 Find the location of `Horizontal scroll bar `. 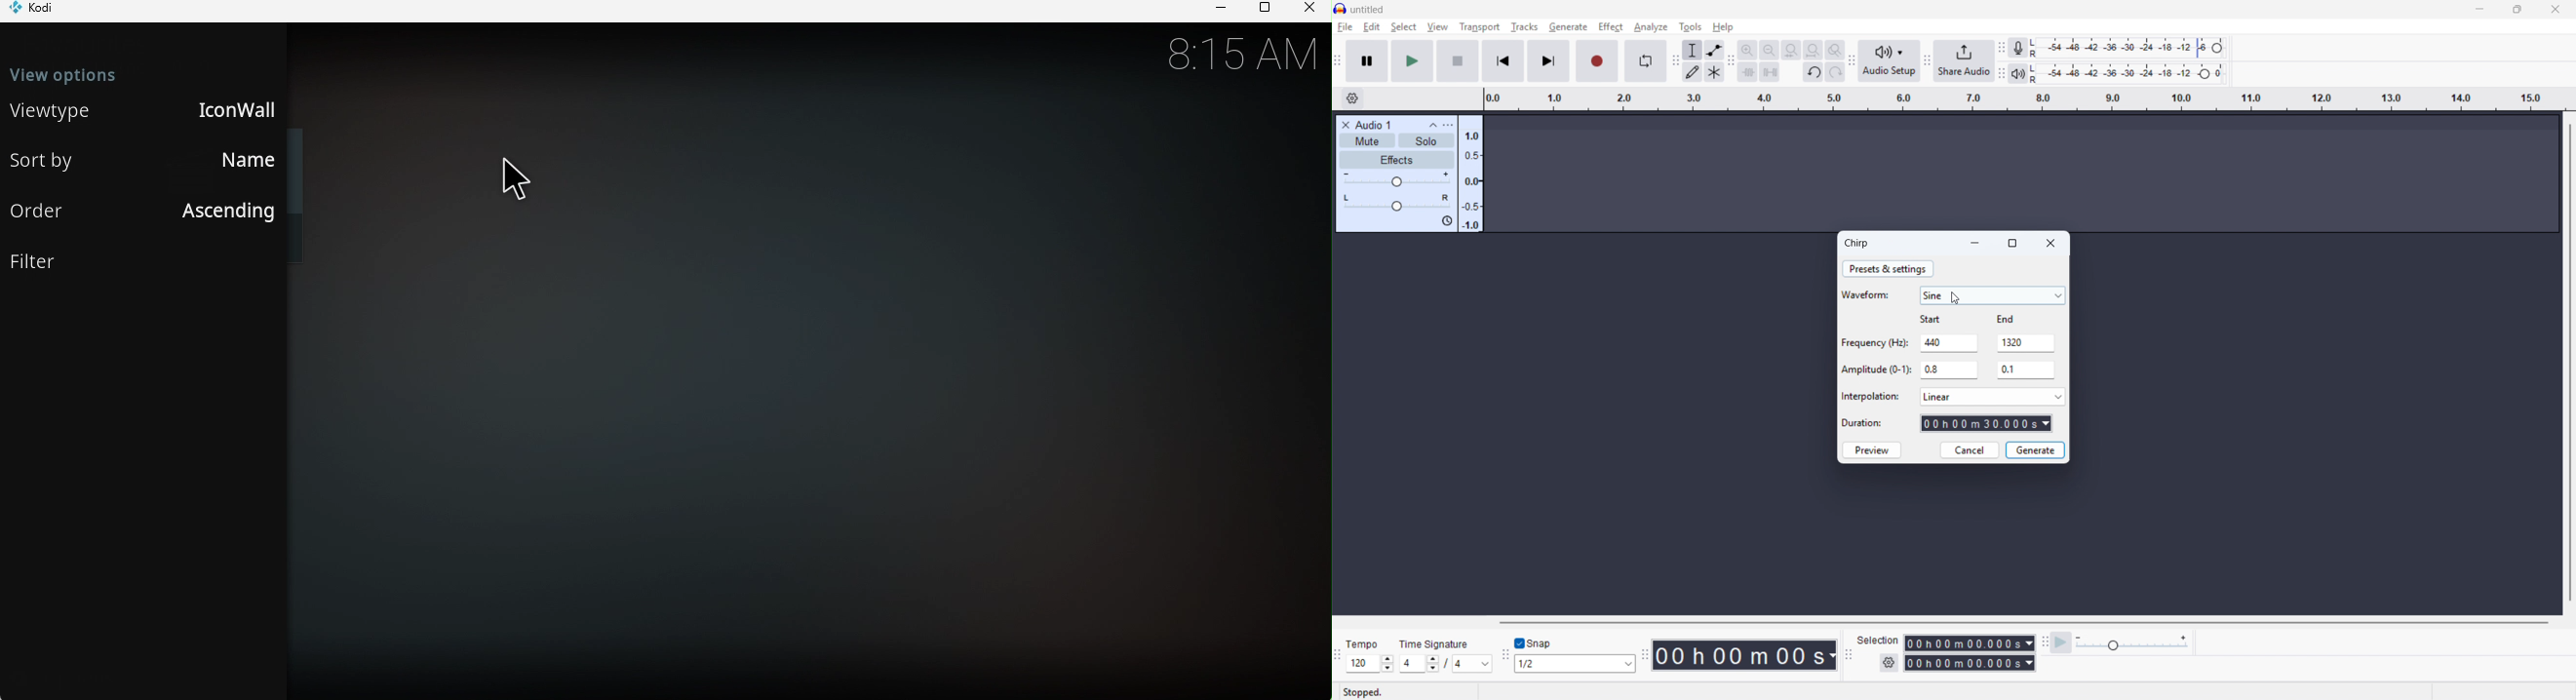

Horizontal scroll bar  is located at coordinates (2025, 622).